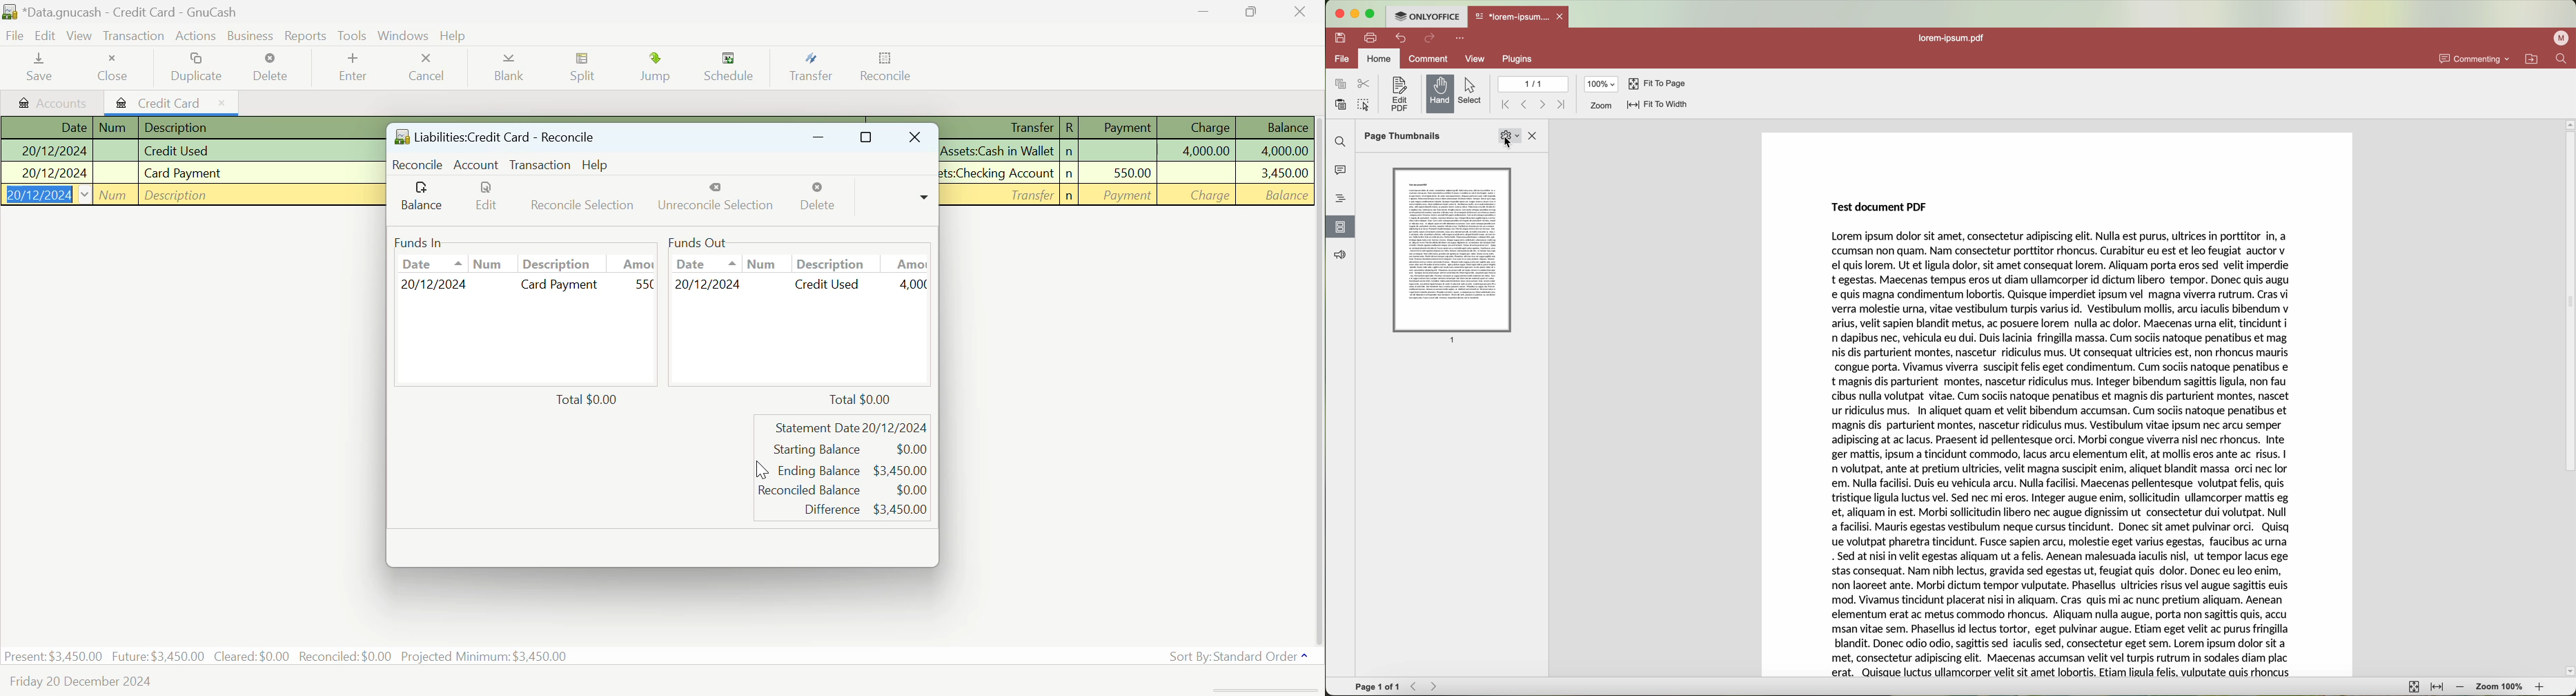 The height and width of the screenshot is (700, 2576). Describe the element at coordinates (860, 398) in the screenshot. I see `Total $0.00` at that location.